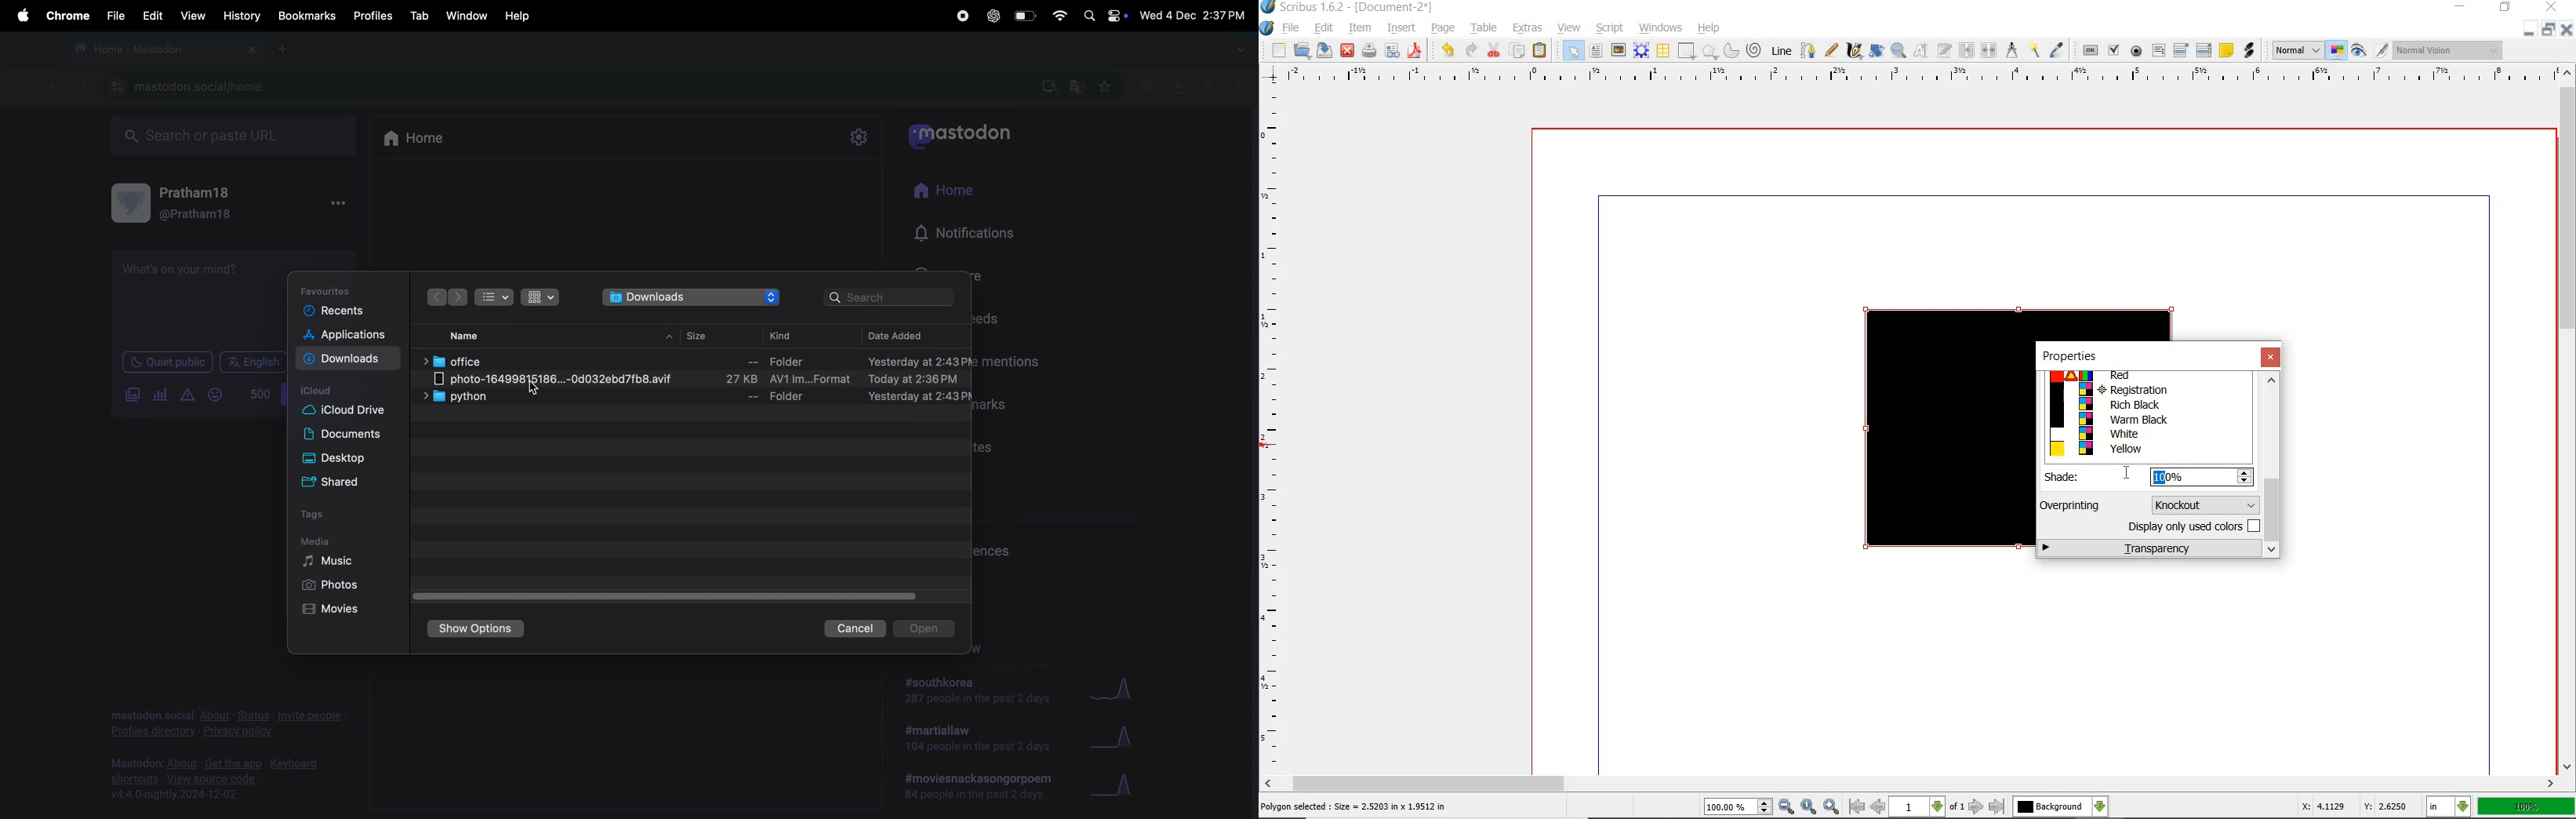  What do you see at coordinates (2133, 51) in the screenshot?
I see `pdf radio button` at bounding box center [2133, 51].